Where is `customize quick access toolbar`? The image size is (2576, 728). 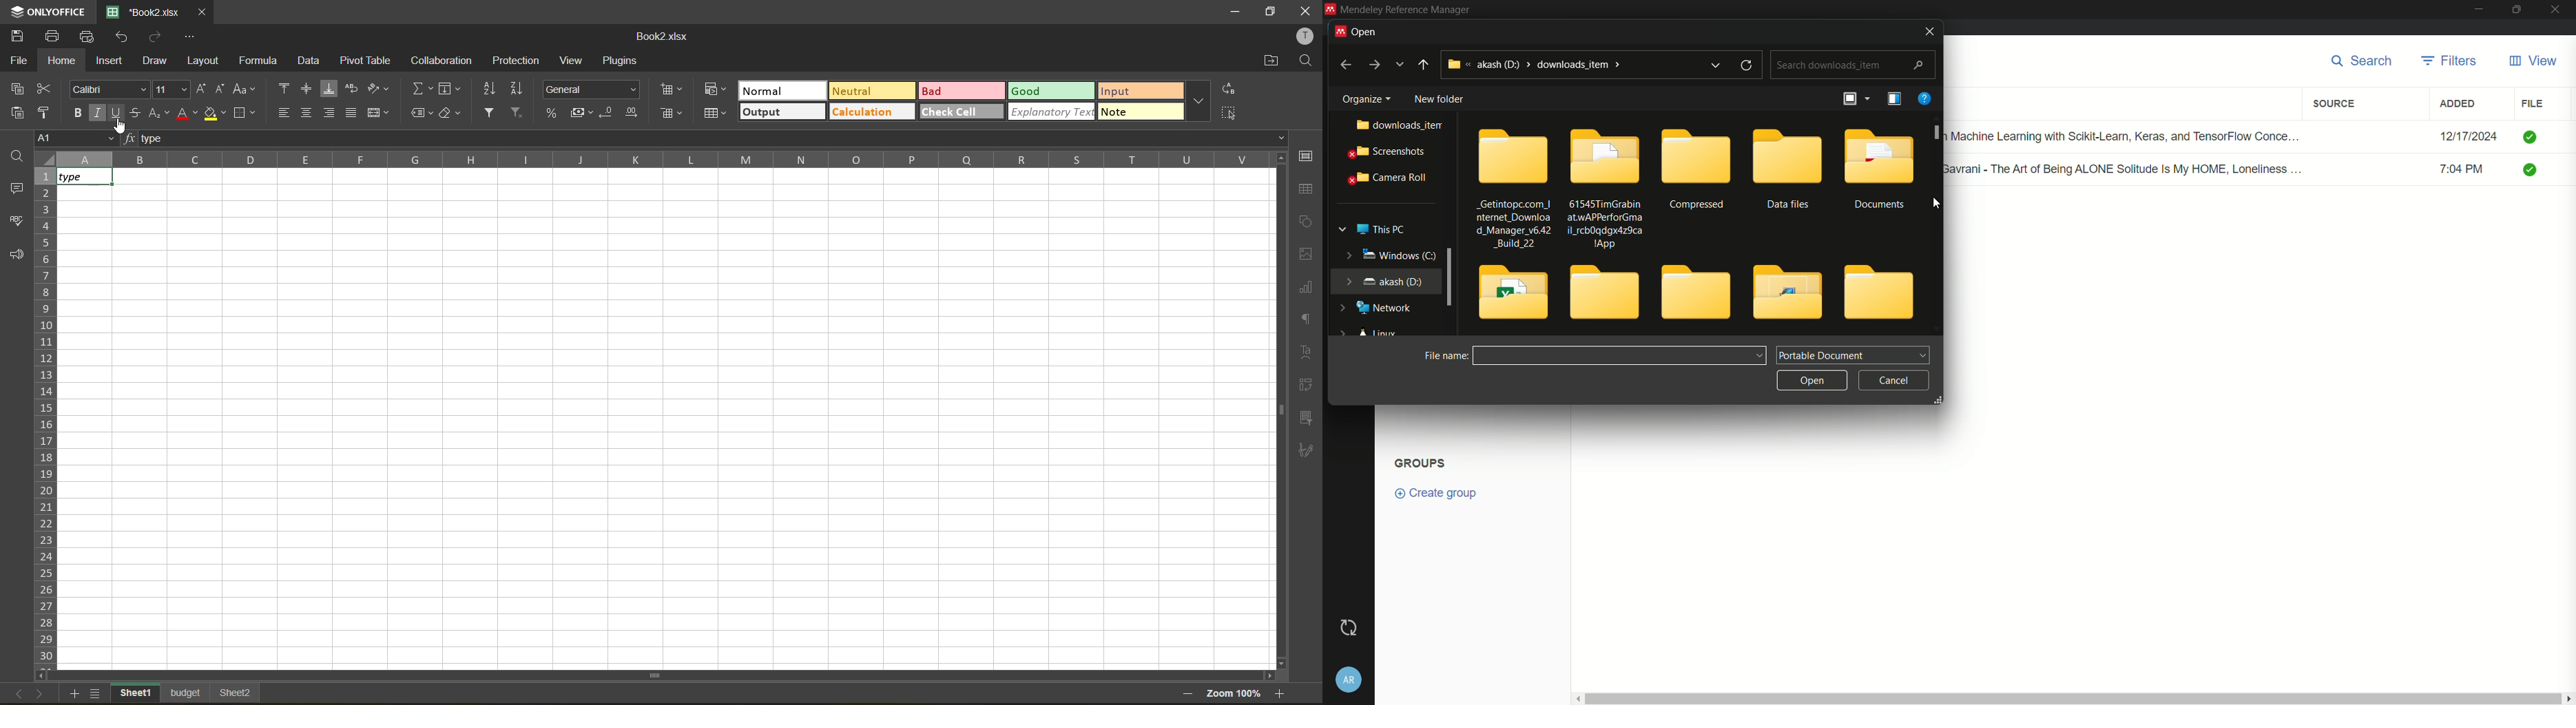 customize quick access toolbar is located at coordinates (192, 36).